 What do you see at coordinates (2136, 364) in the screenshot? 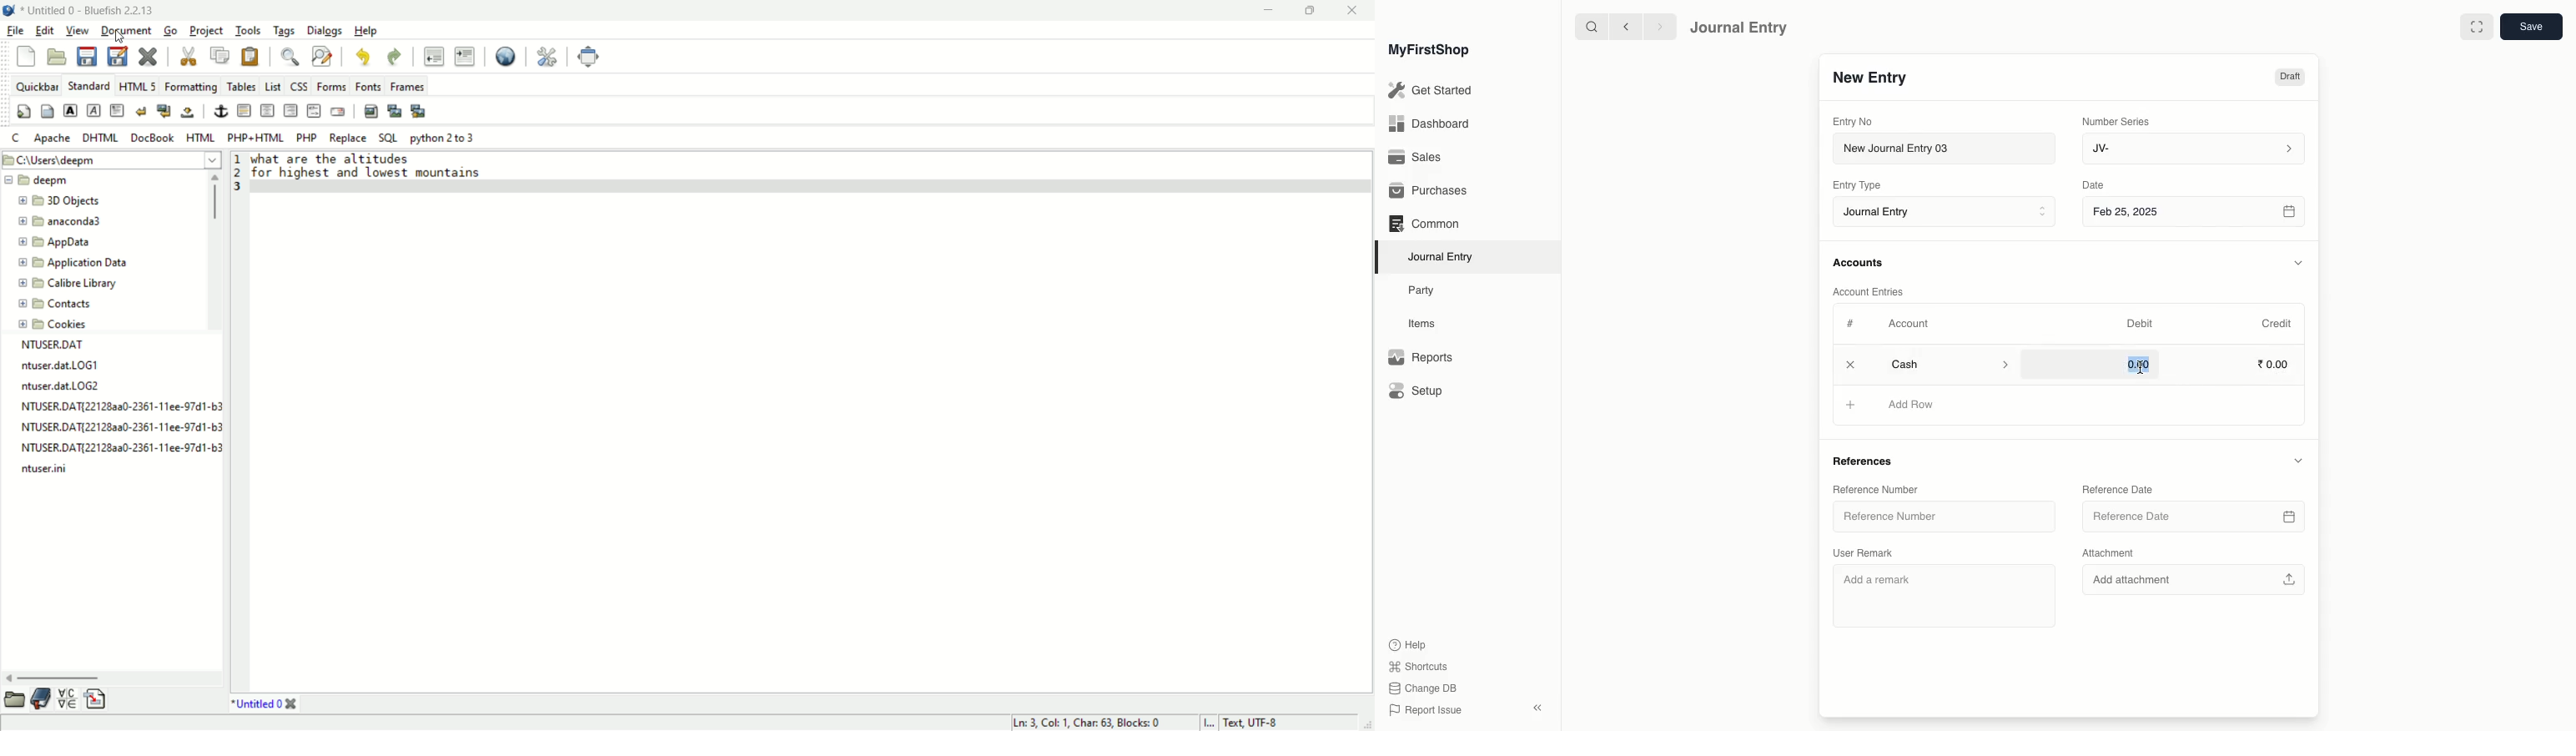
I see `0.00` at bounding box center [2136, 364].